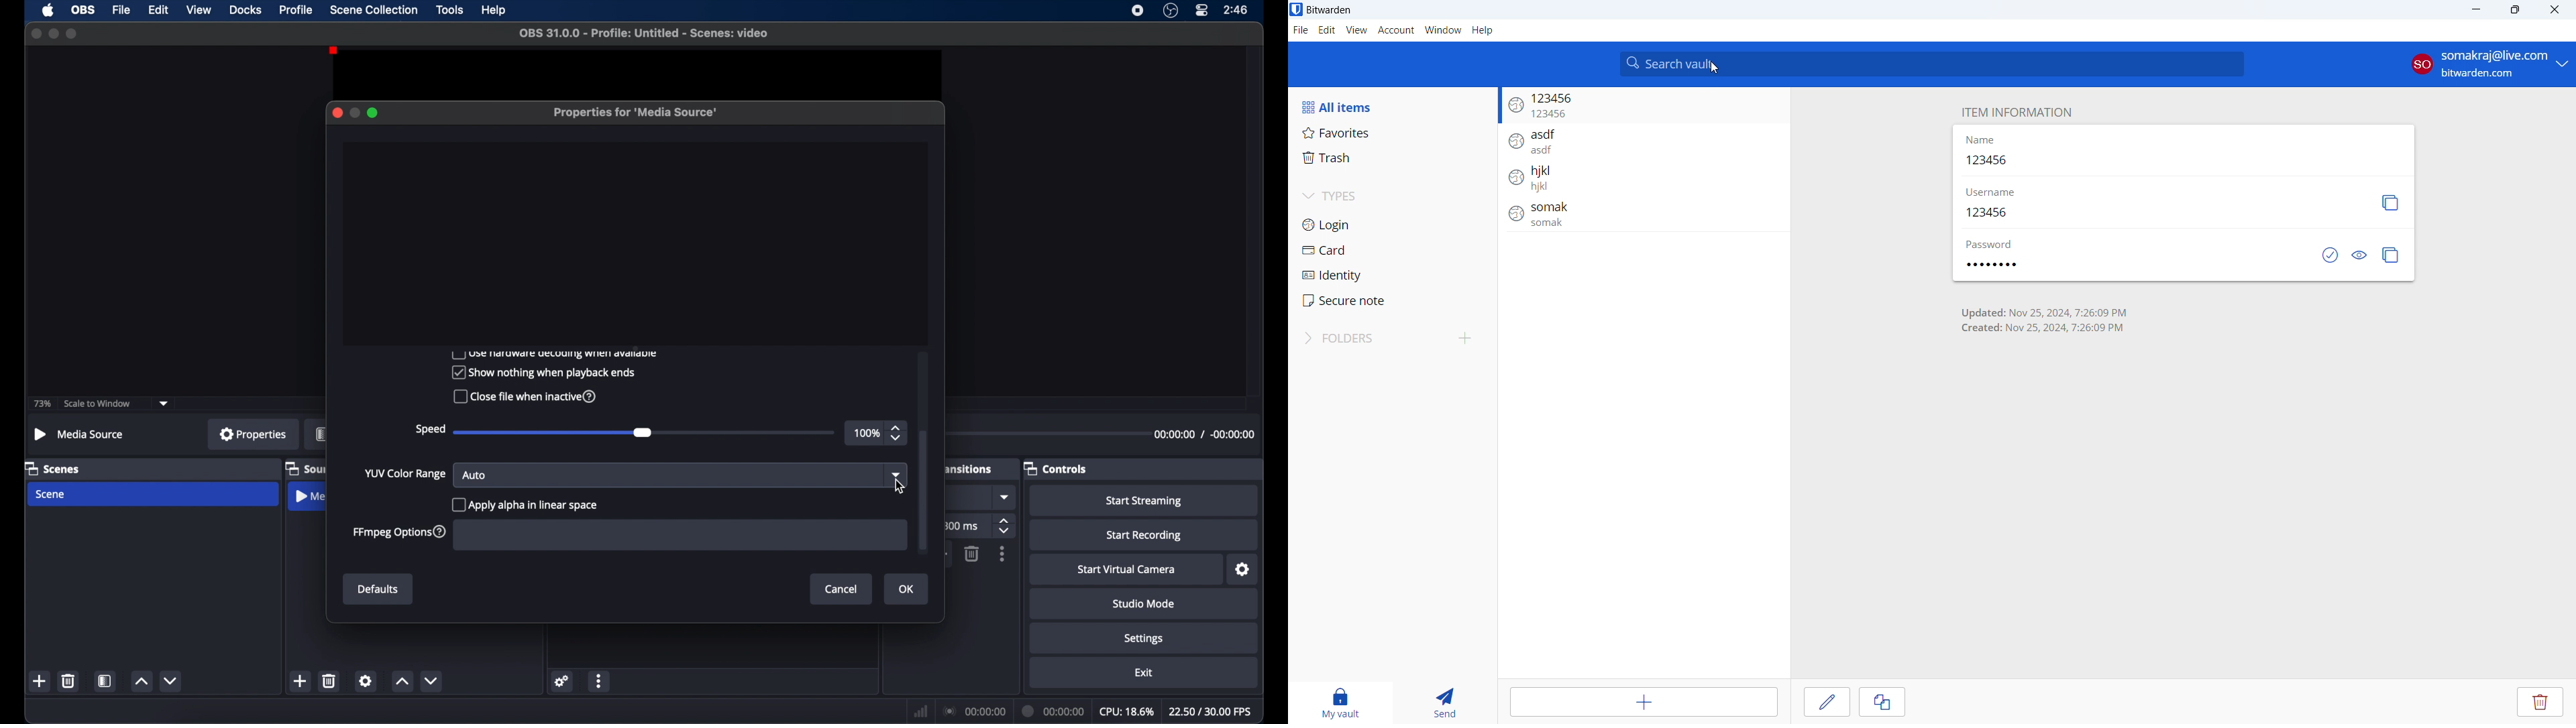  What do you see at coordinates (681, 535) in the screenshot?
I see `FFmpeg Options input` at bounding box center [681, 535].